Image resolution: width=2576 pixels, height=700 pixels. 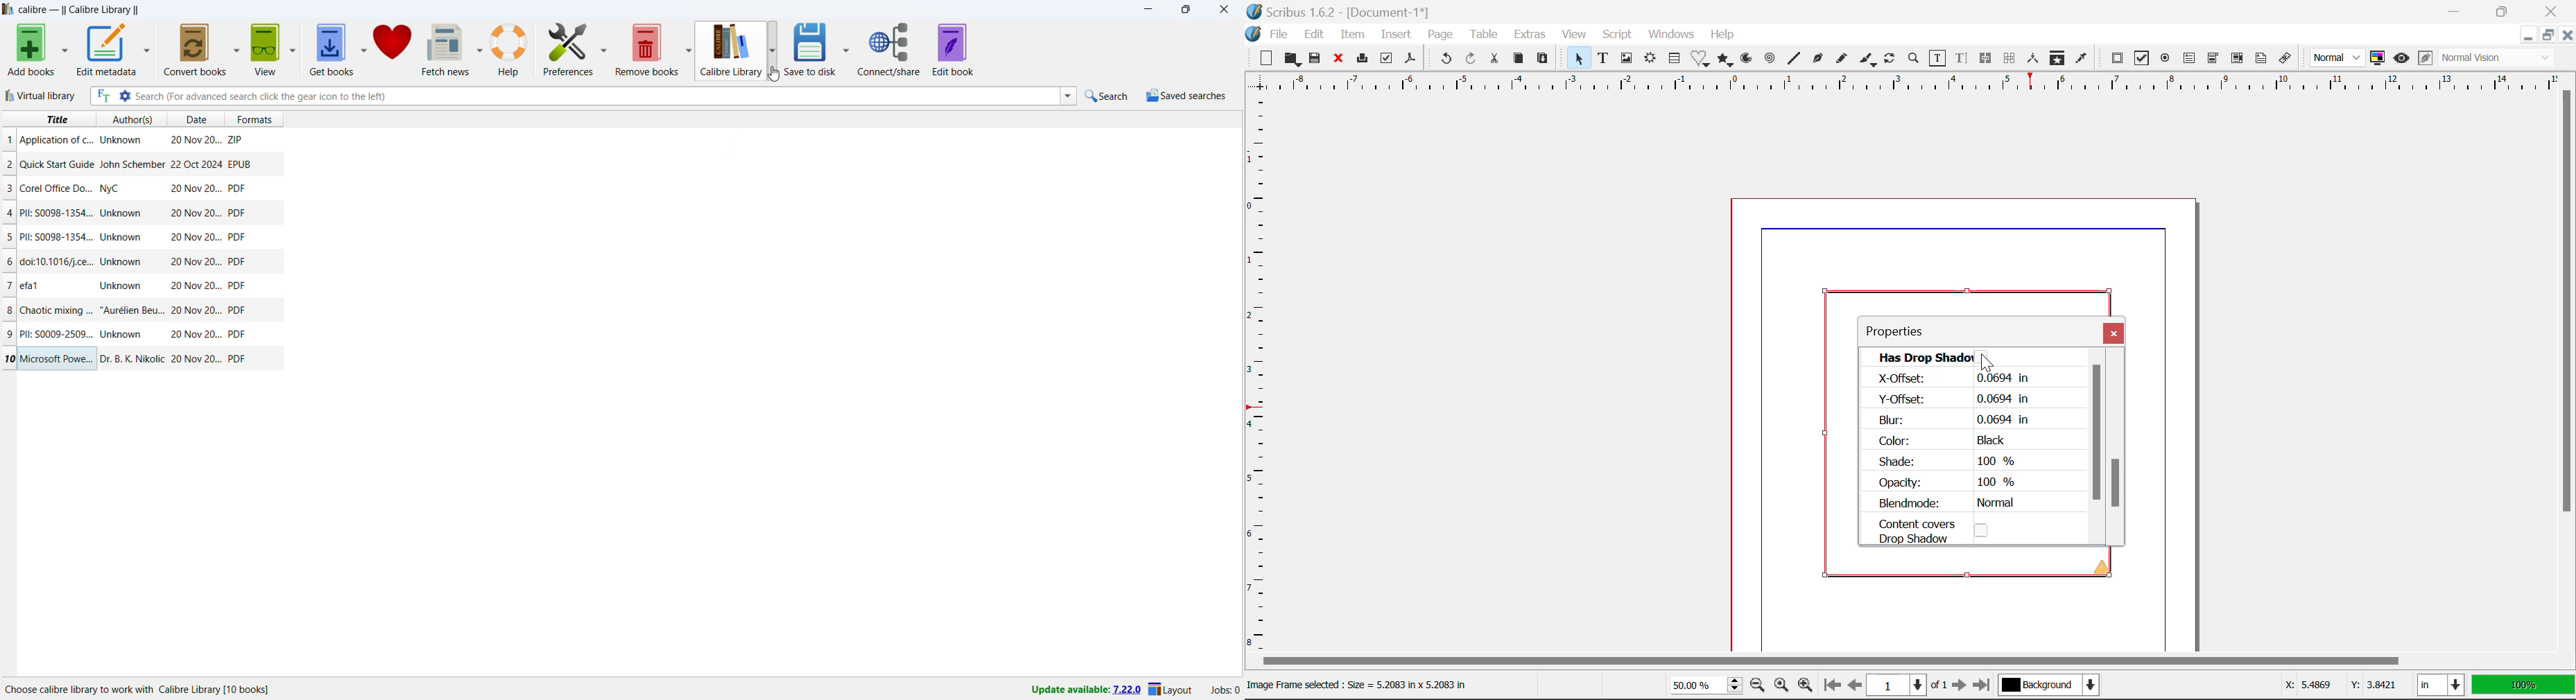 What do you see at coordinates (1915, 60) in the screenshot?
I see `Zoom` at bounding box center [1915, 60].